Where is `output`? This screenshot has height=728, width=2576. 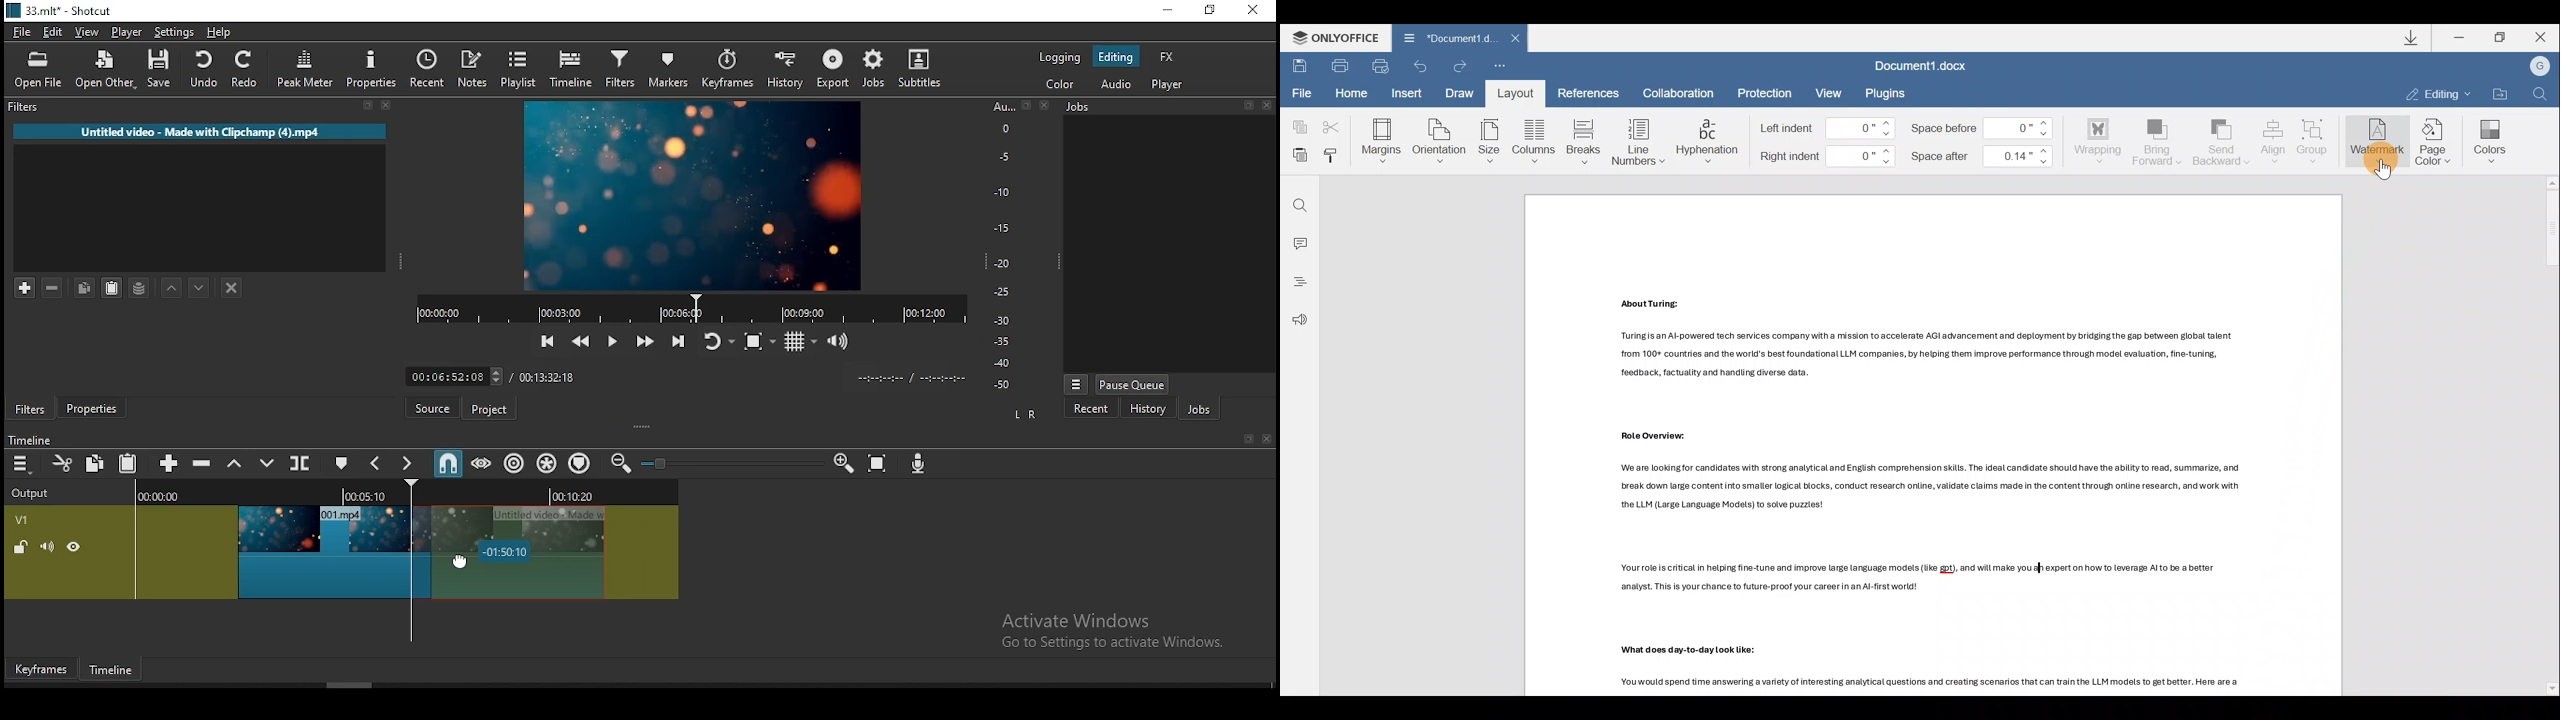
output is located at coordinates (33, 495).